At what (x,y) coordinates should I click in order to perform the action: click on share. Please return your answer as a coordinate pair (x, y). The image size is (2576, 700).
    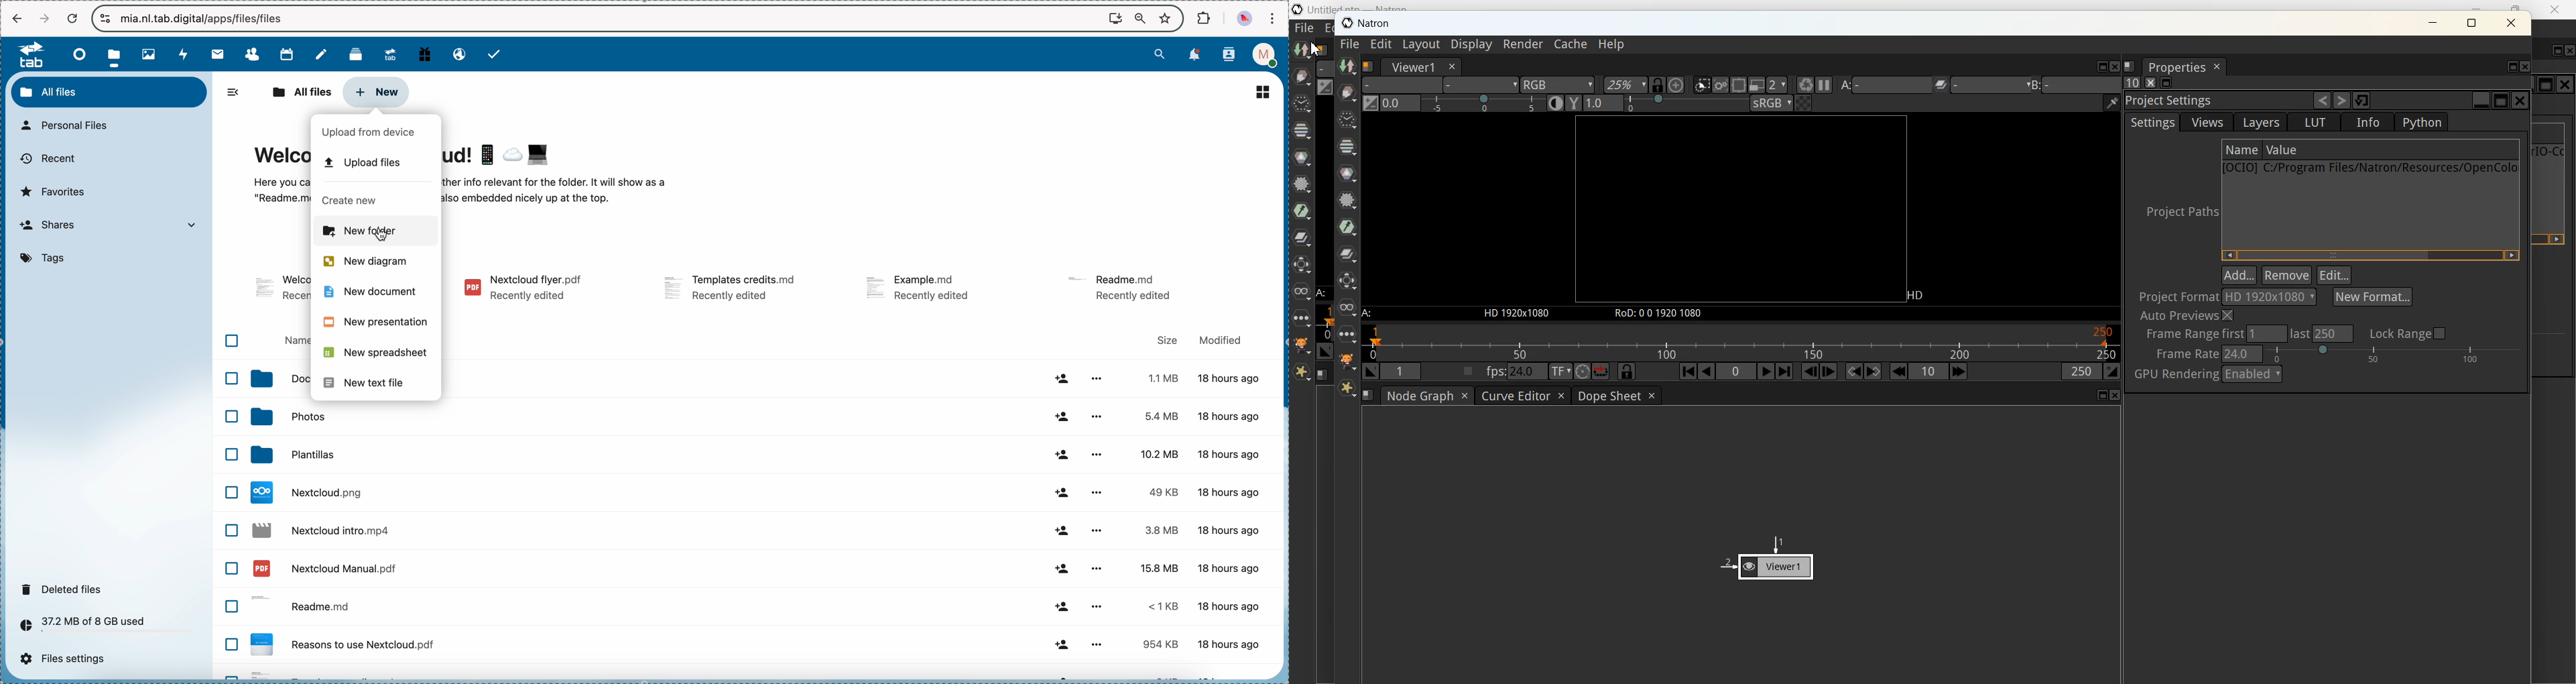
    Looking at the image, I should click on (1063, 530).